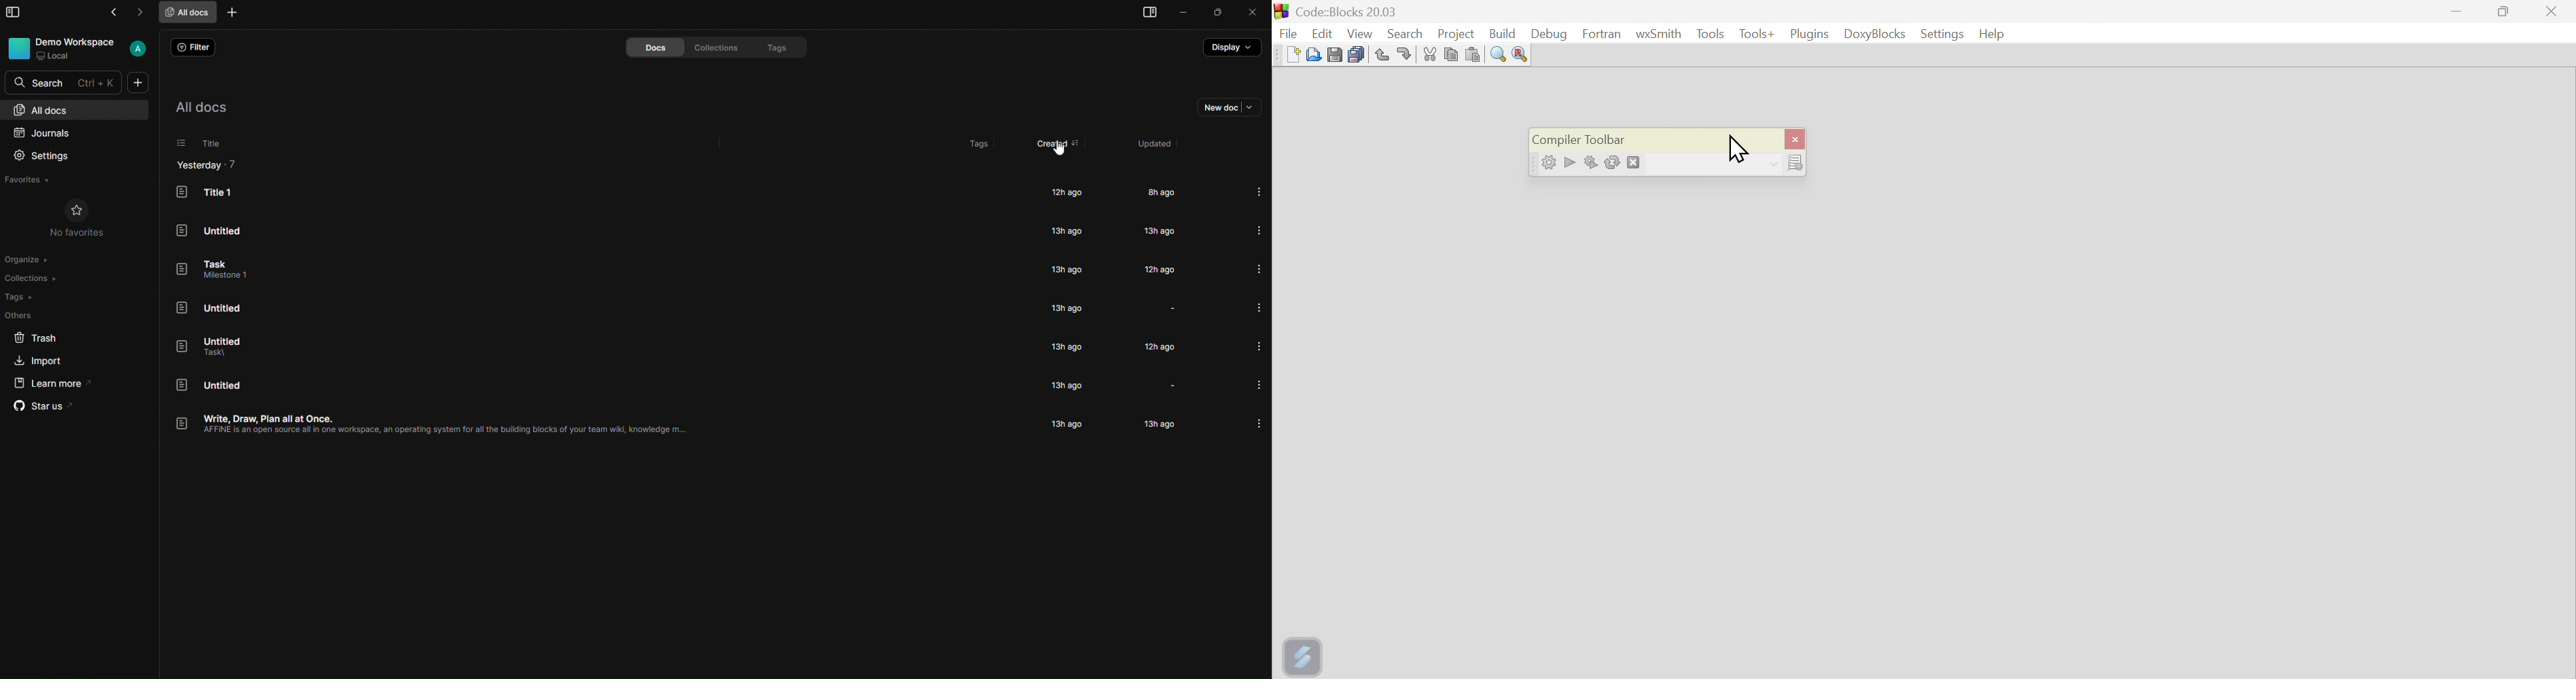 The height and width of the screenshot is (700, 2576). What do you see at coordinates (1311, 54) in the screenshot?
I see `Open` at bounding box center [1311, 54].